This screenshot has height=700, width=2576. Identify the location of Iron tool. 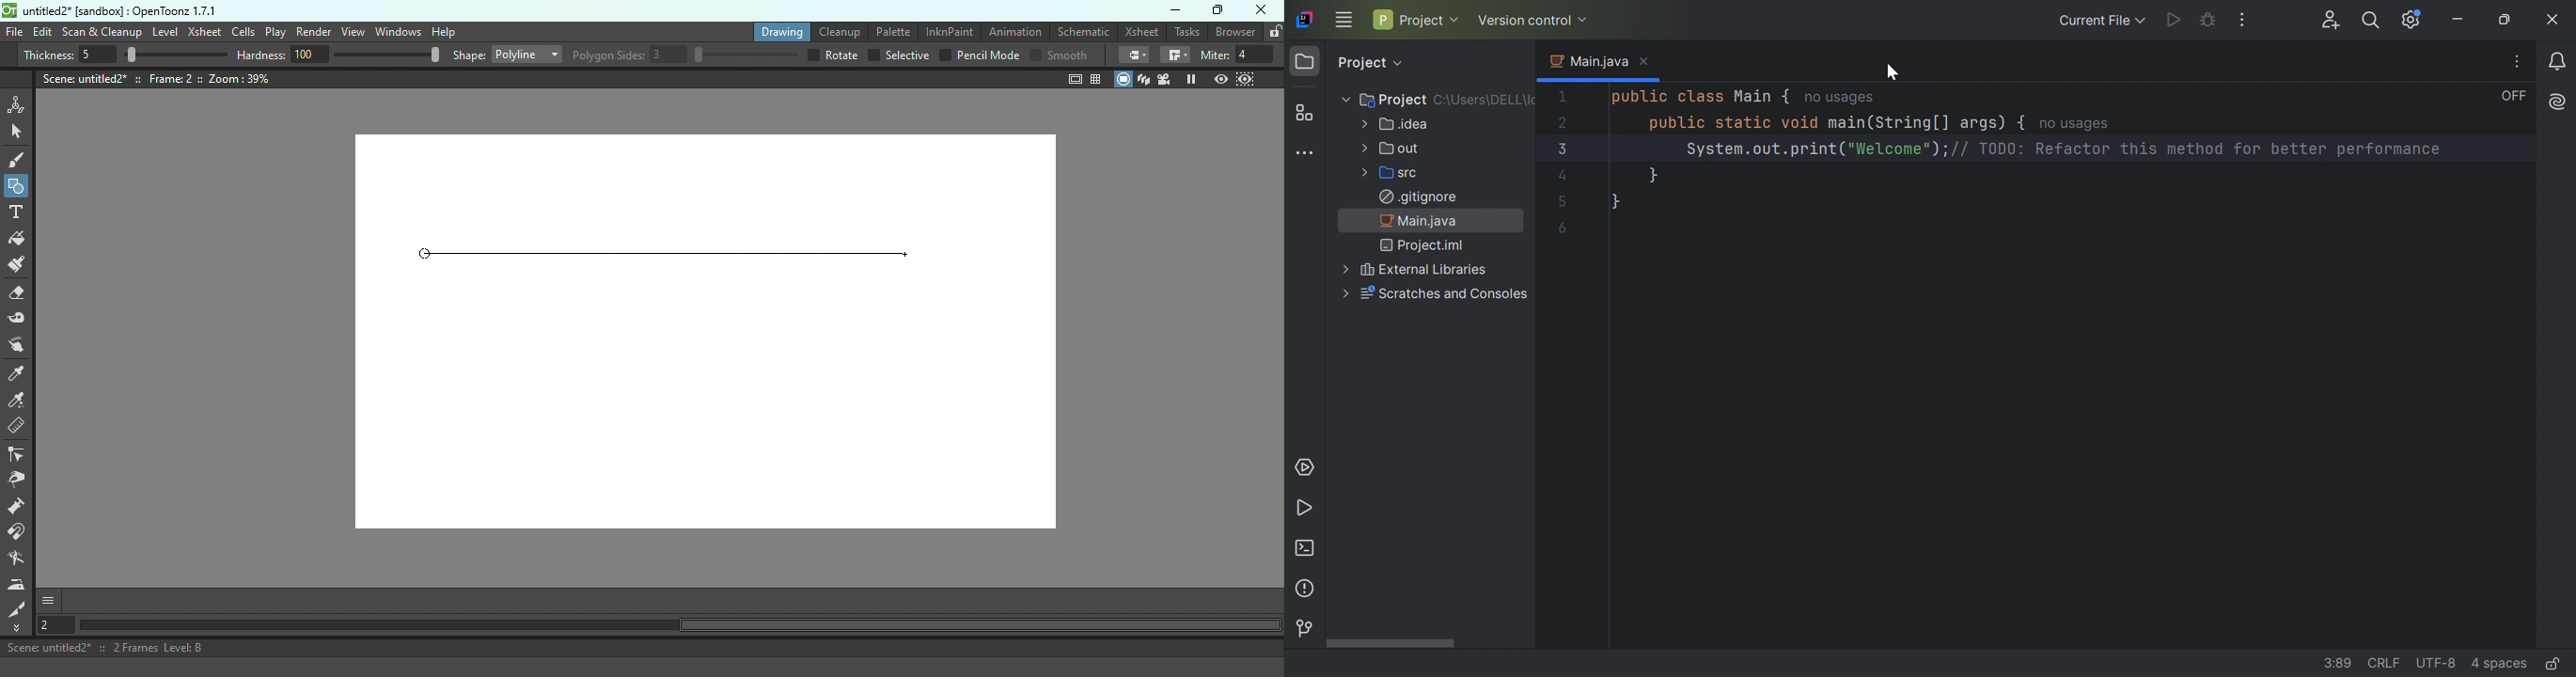
(17, 585).